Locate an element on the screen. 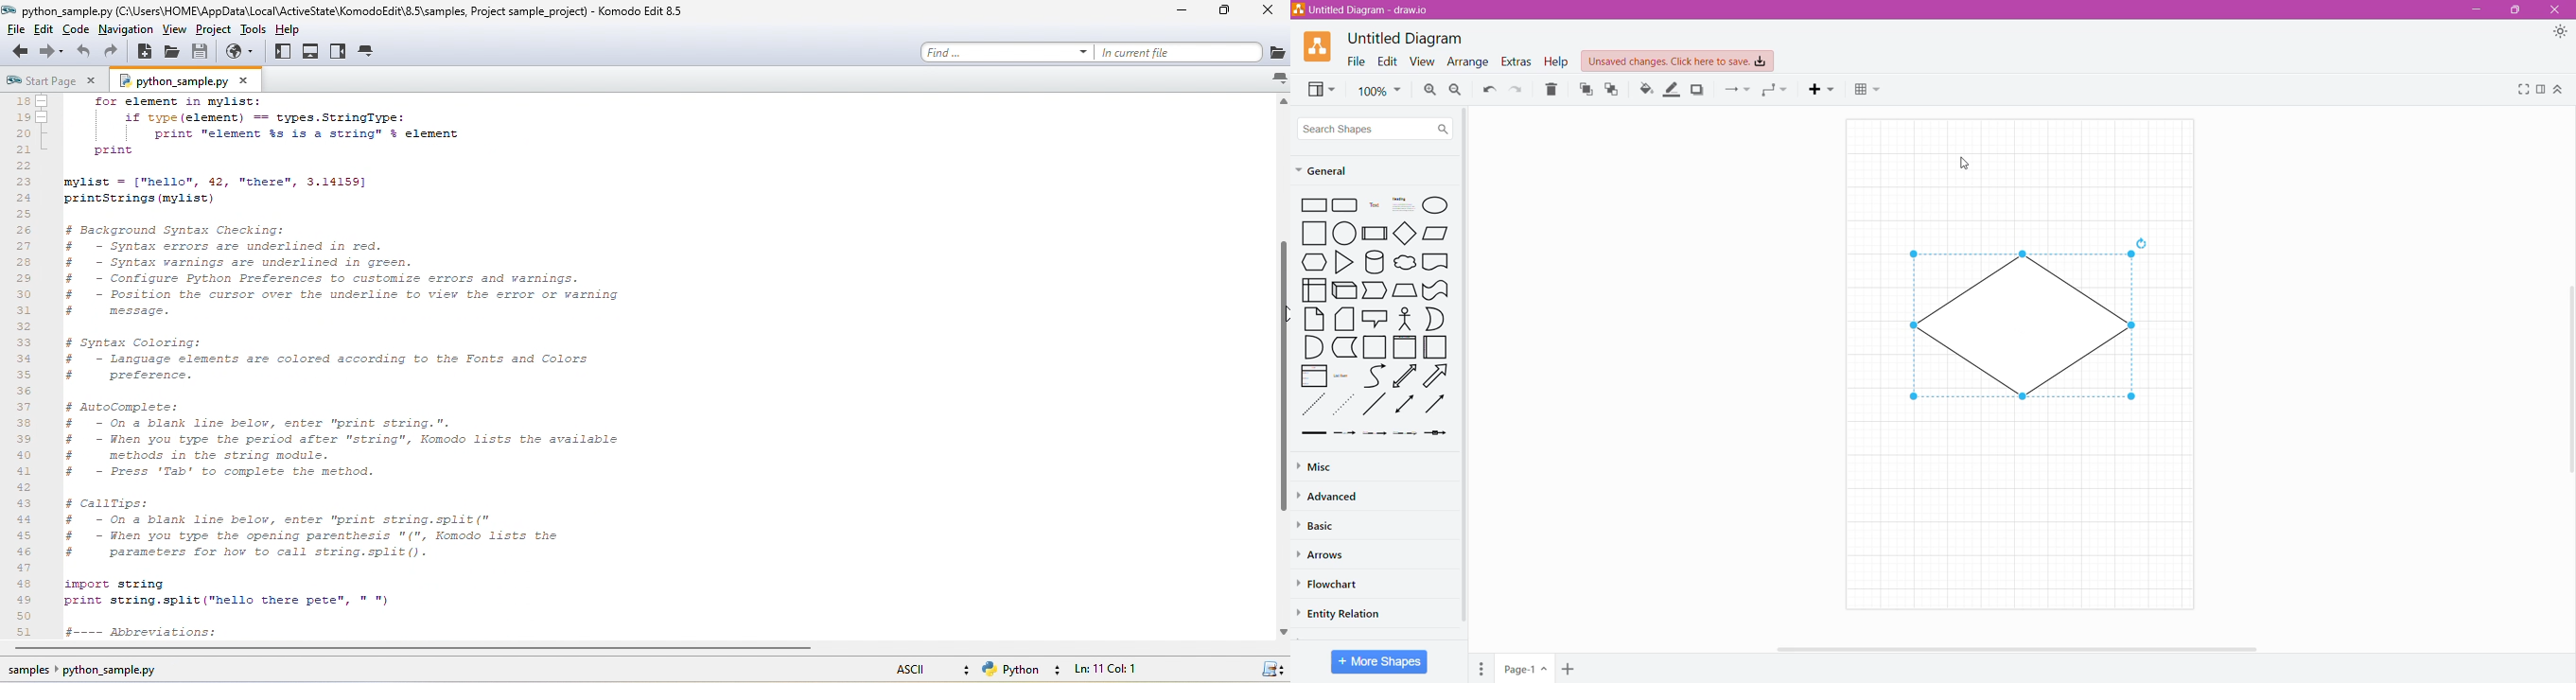 This screenshot has height=700, width=2576. FullScreen is located at coordinates (2520, 89).